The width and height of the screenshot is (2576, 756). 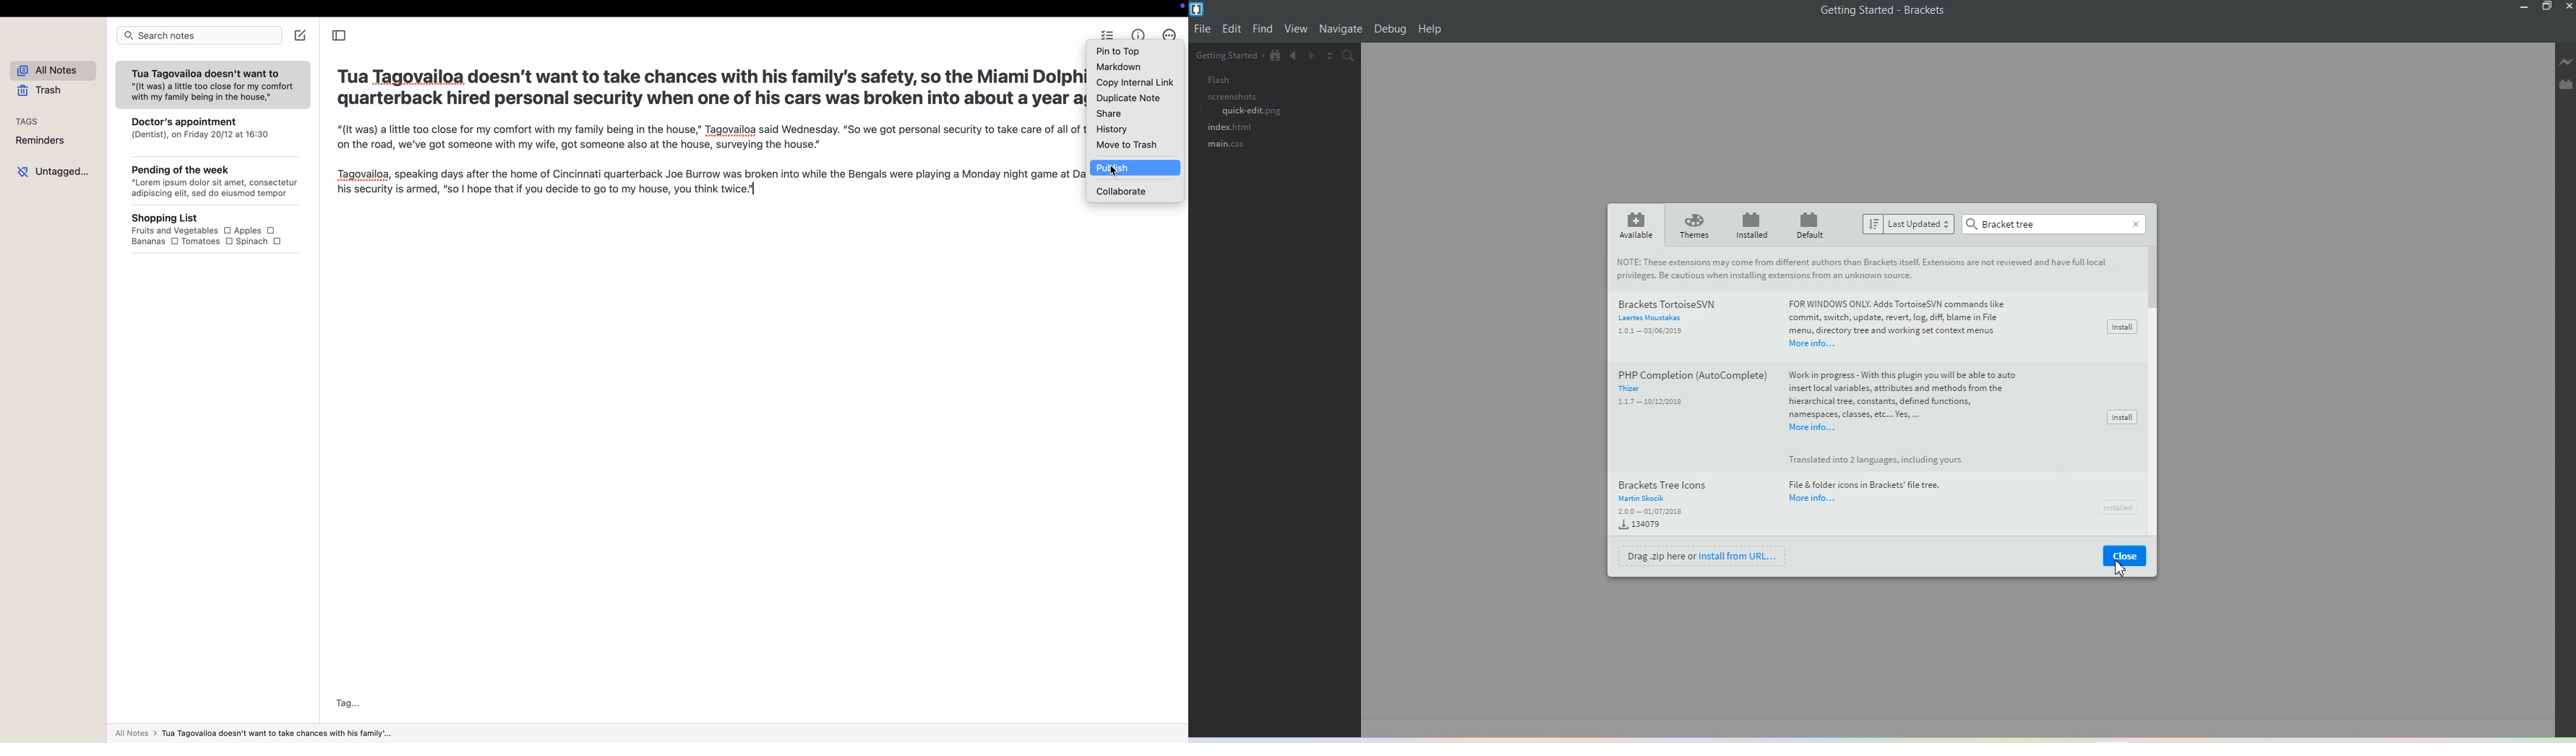 I want to click on reminders, so click(x=43, y=142).